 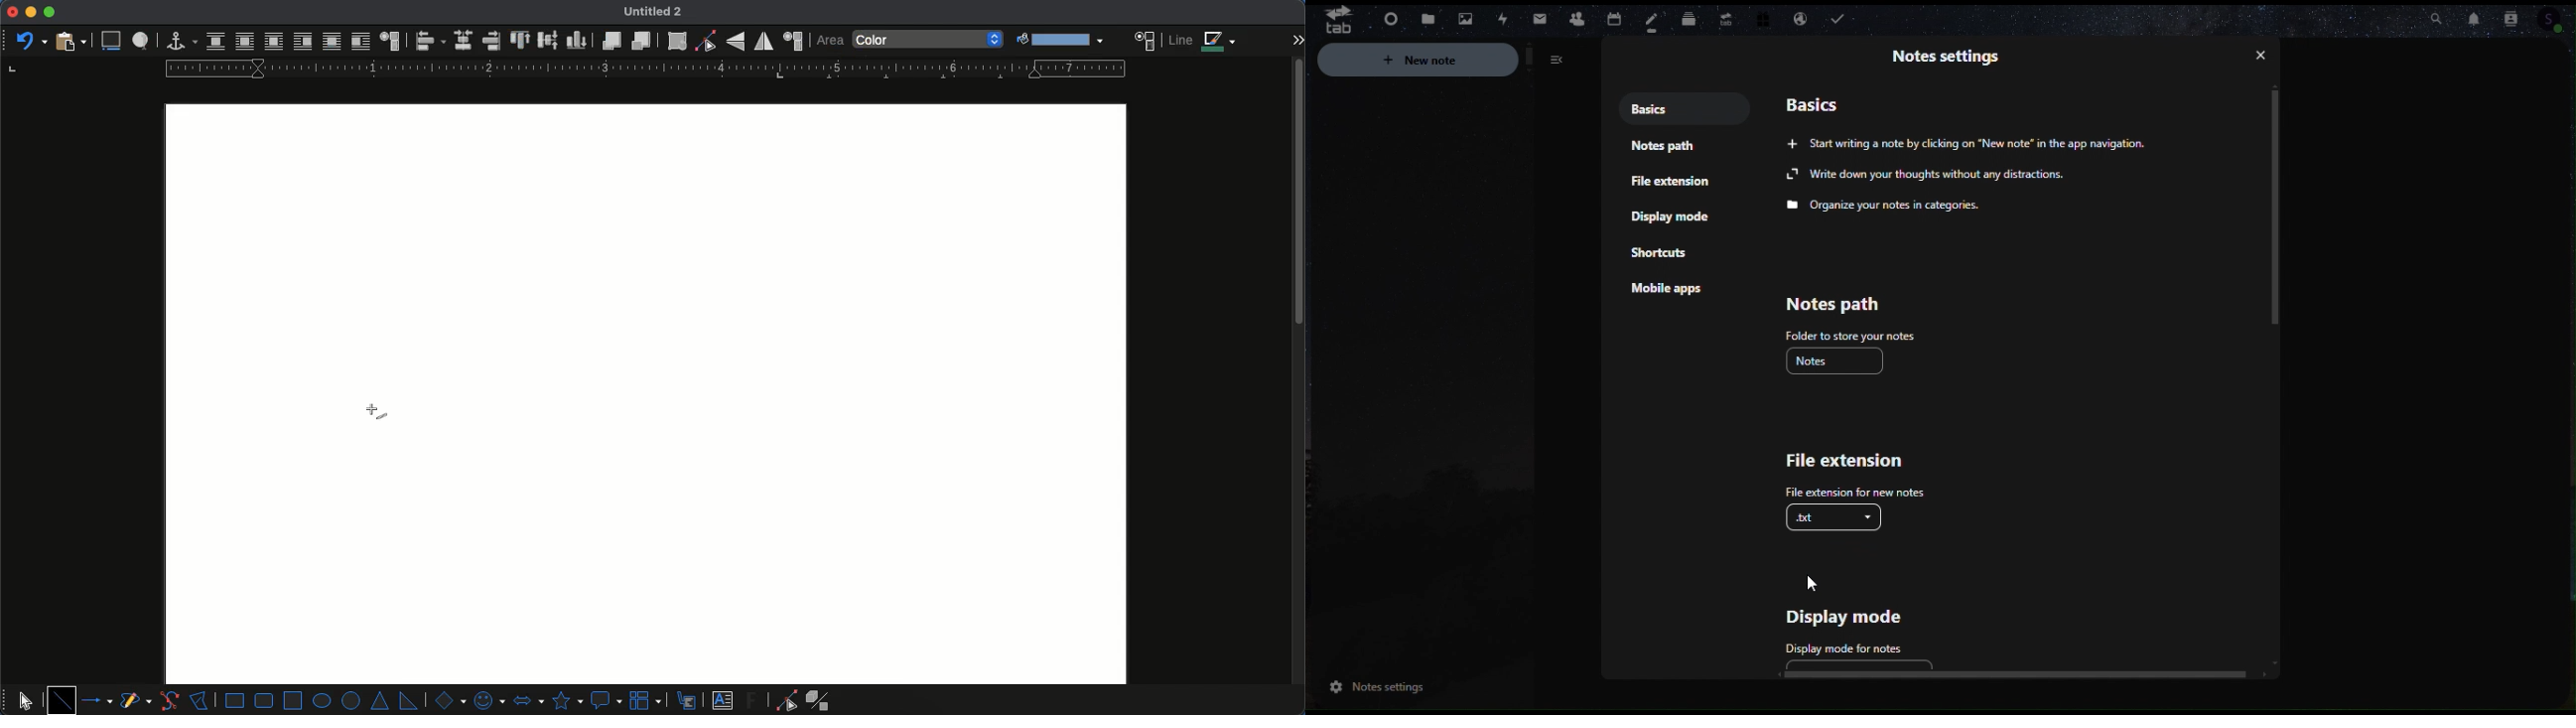 What do you see at coordinates (1331, 19) in the screenshot?
I see `tab` at bounding box center [1331, 19].